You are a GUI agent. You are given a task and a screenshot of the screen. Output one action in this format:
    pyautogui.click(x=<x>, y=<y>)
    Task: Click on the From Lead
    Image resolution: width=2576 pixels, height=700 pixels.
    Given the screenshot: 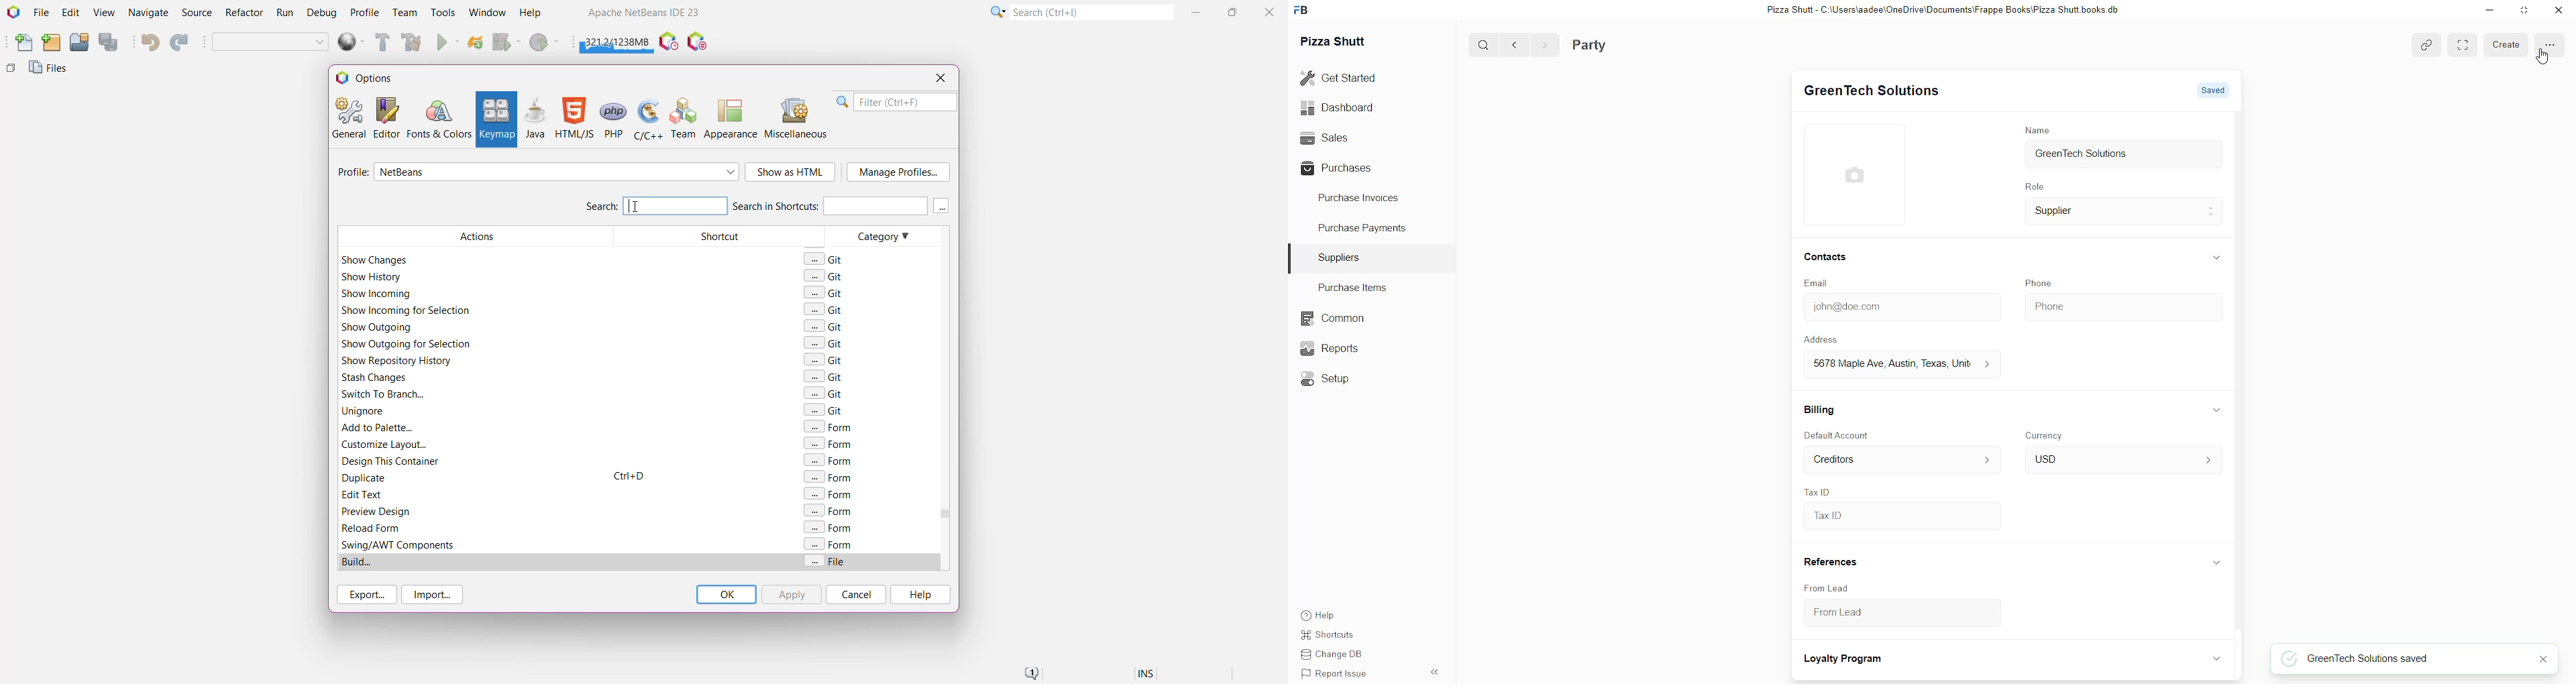 What is the action you would take?
    pyautogui.click(x=1888, y=616)
    